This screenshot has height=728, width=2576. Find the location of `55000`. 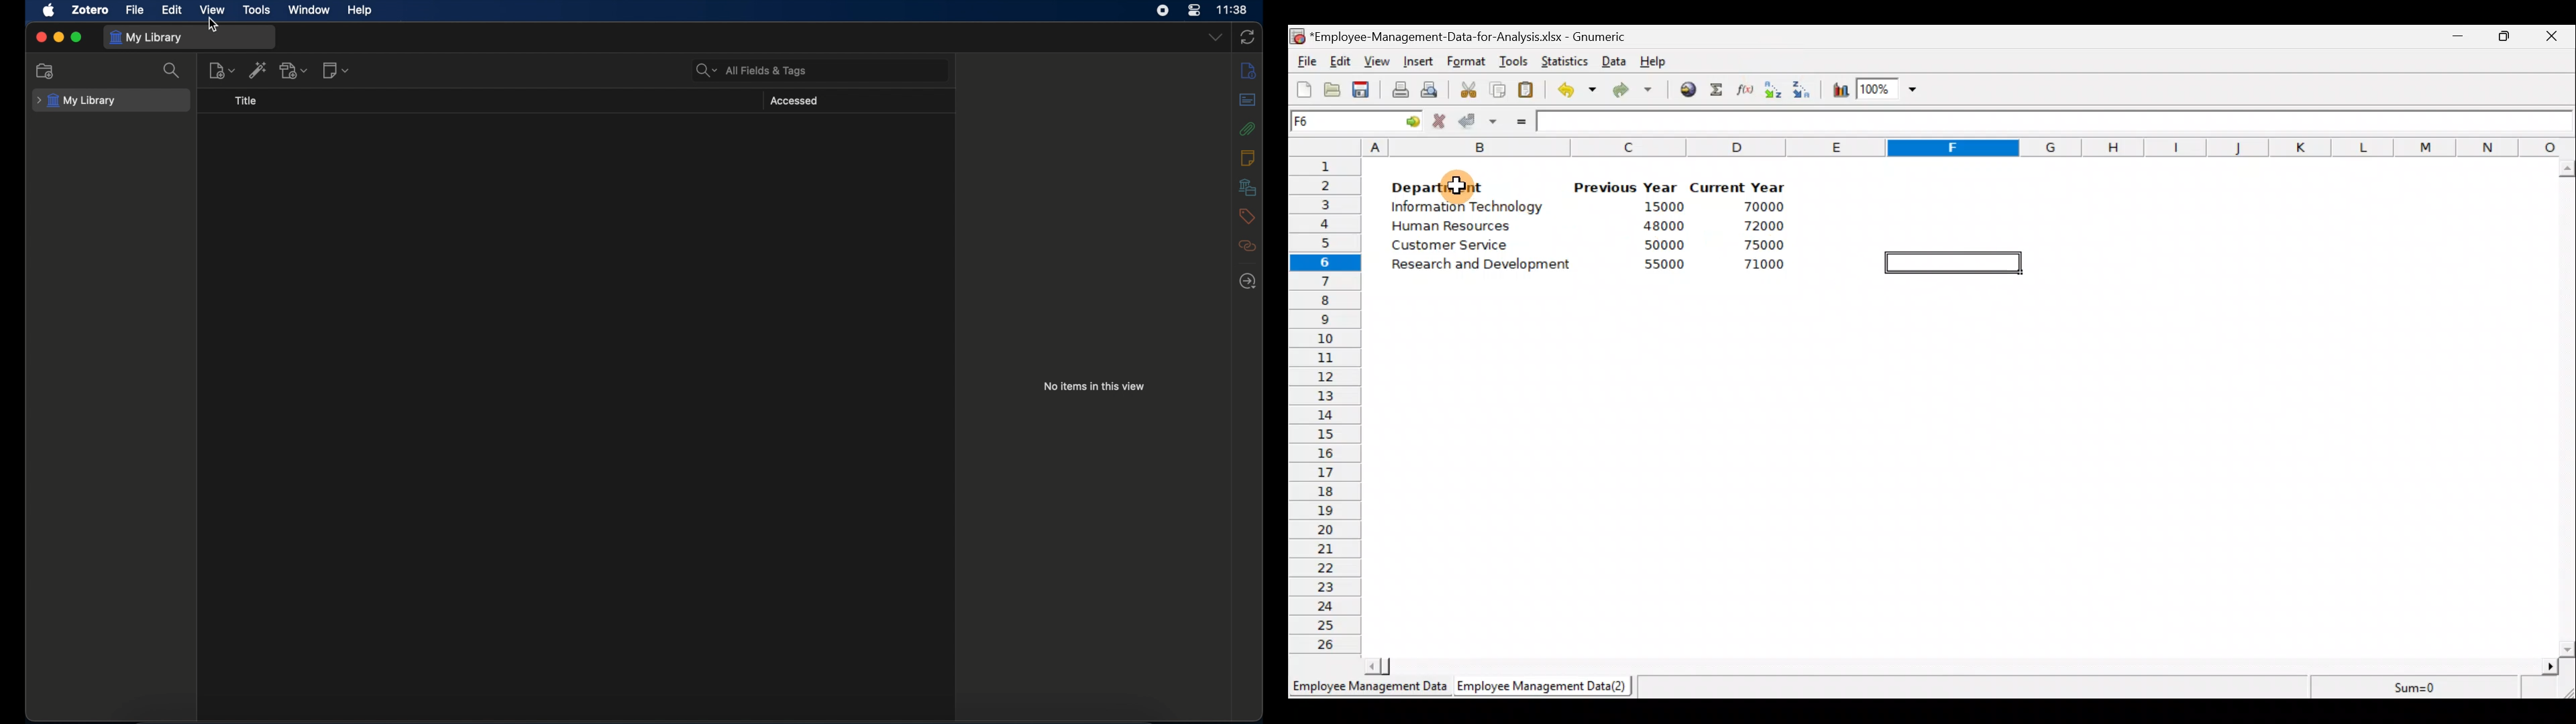

55000 is located at coordinates (1665, 265).